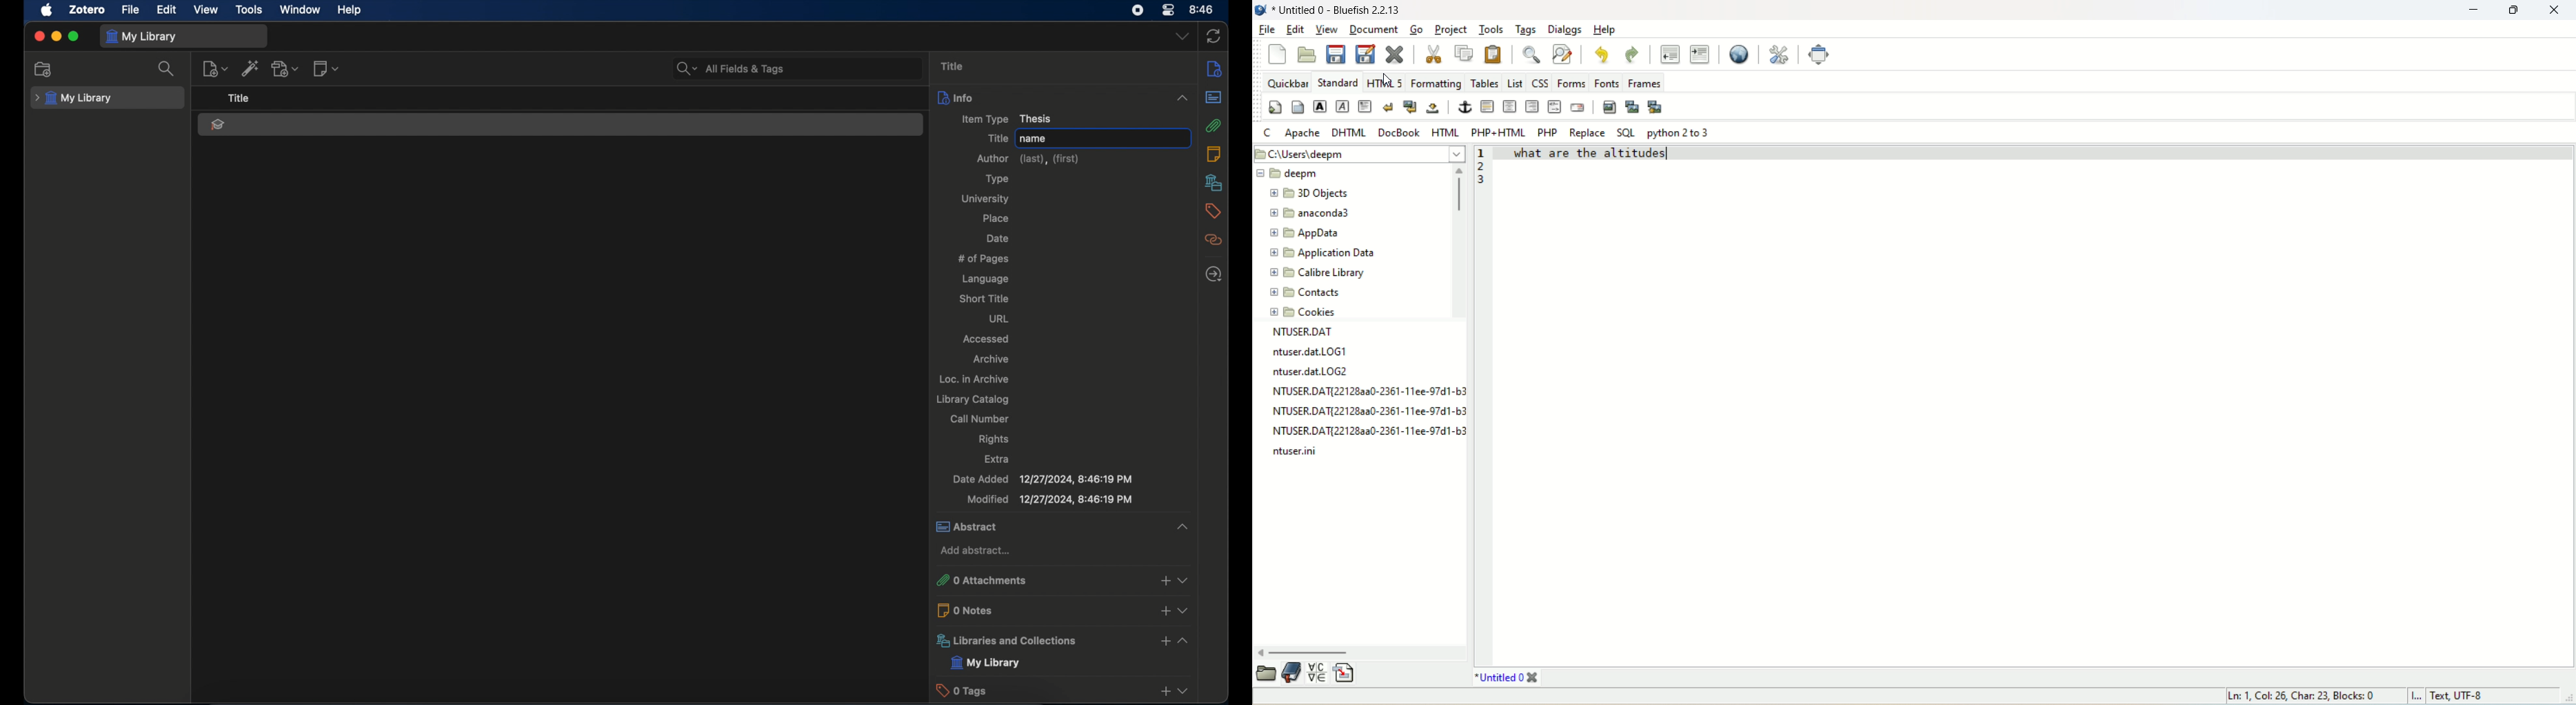 This screenshot has width=2576, height=728. What do you see at coordinates (988, 199) in the screenshot?
I see `university` at bounding box center [988, 199].